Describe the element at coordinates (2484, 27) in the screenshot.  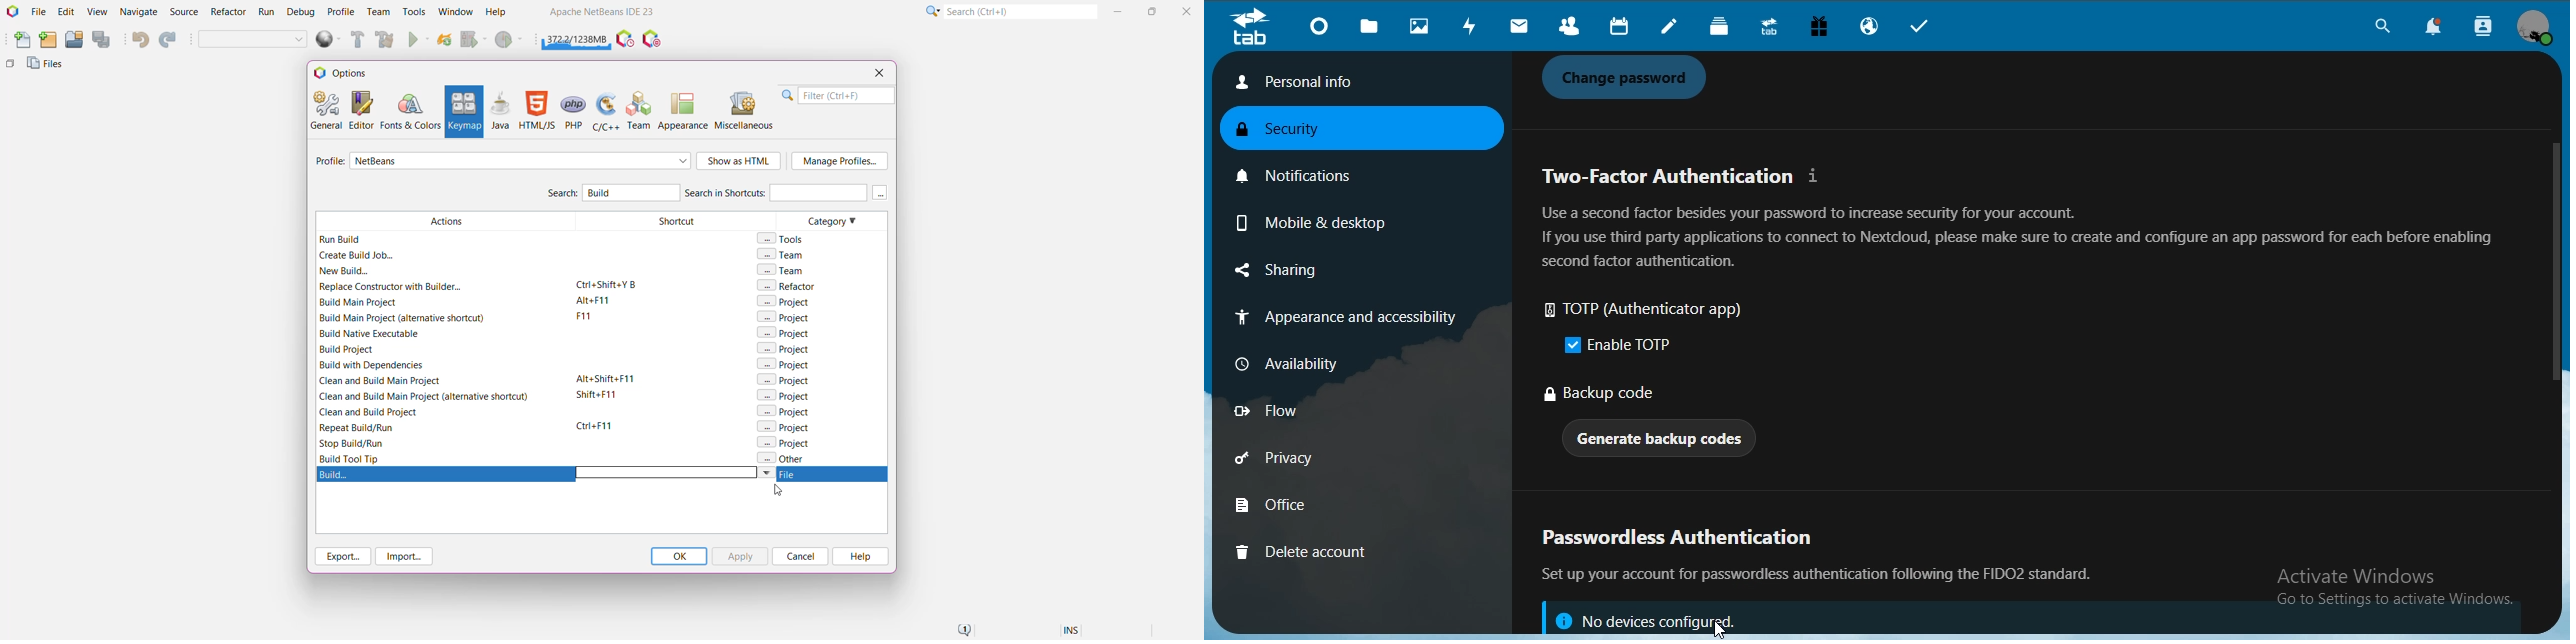
I see `search contacts` at that location.